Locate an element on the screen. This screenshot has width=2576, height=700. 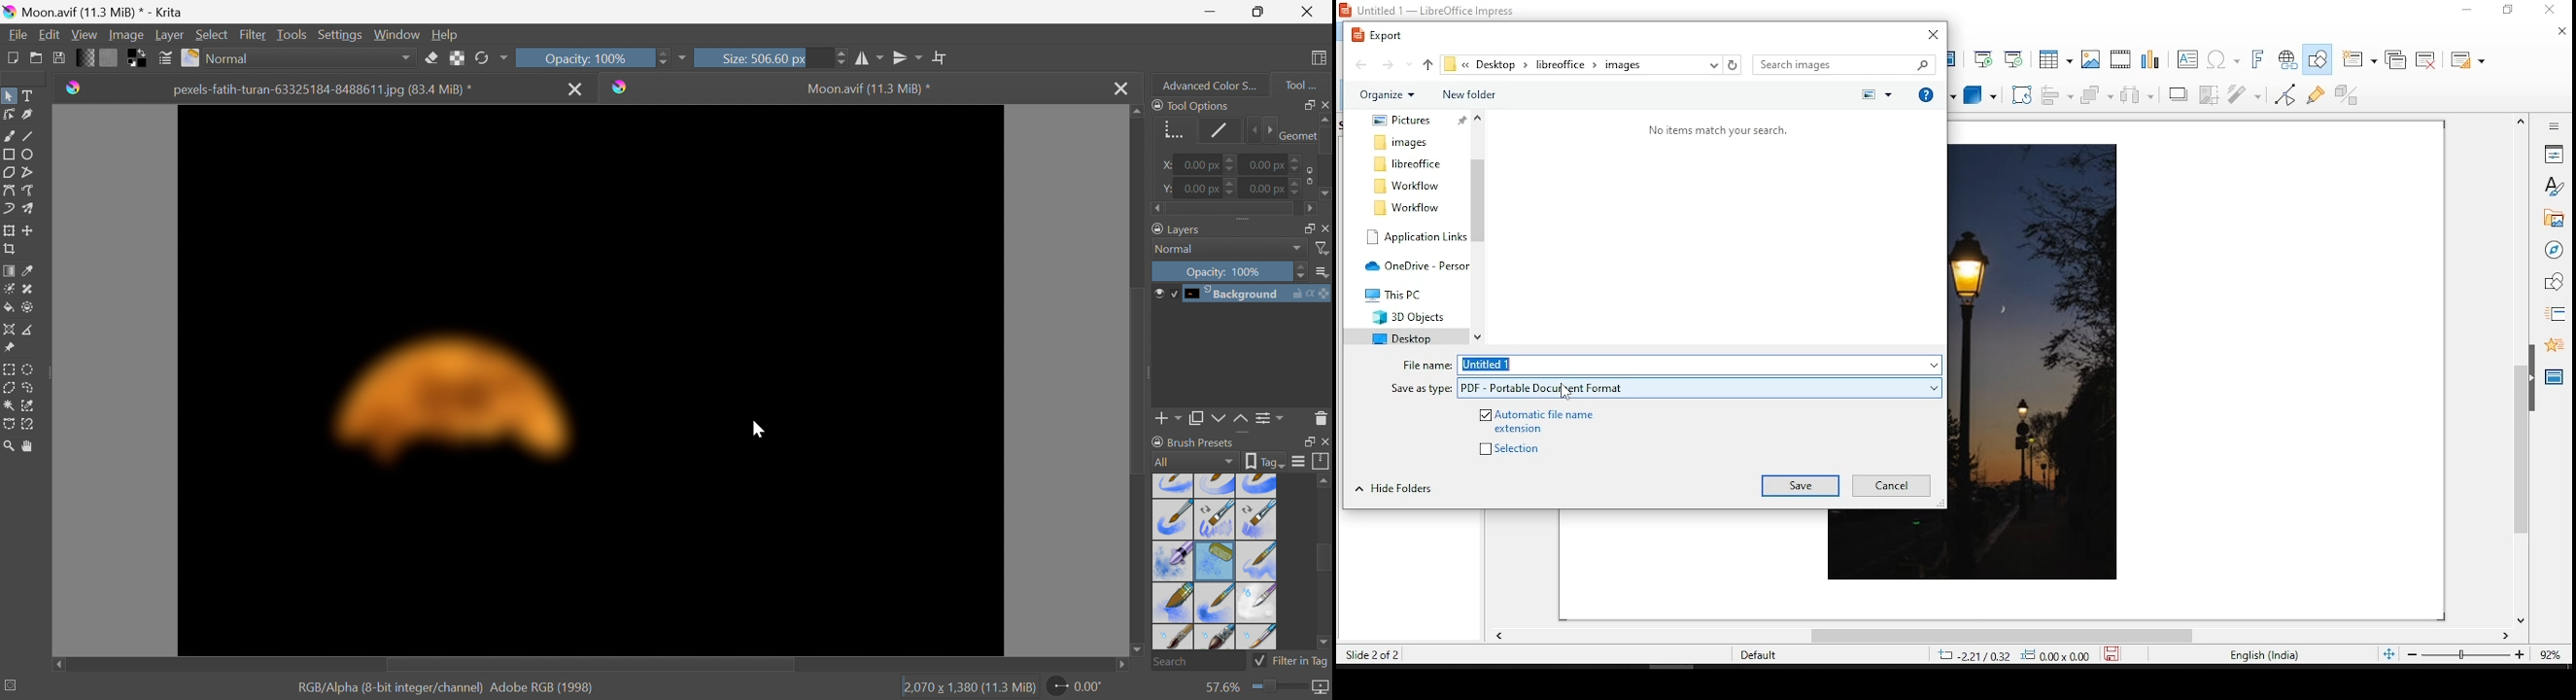
Pan tool is located at coordinates (31, 447).